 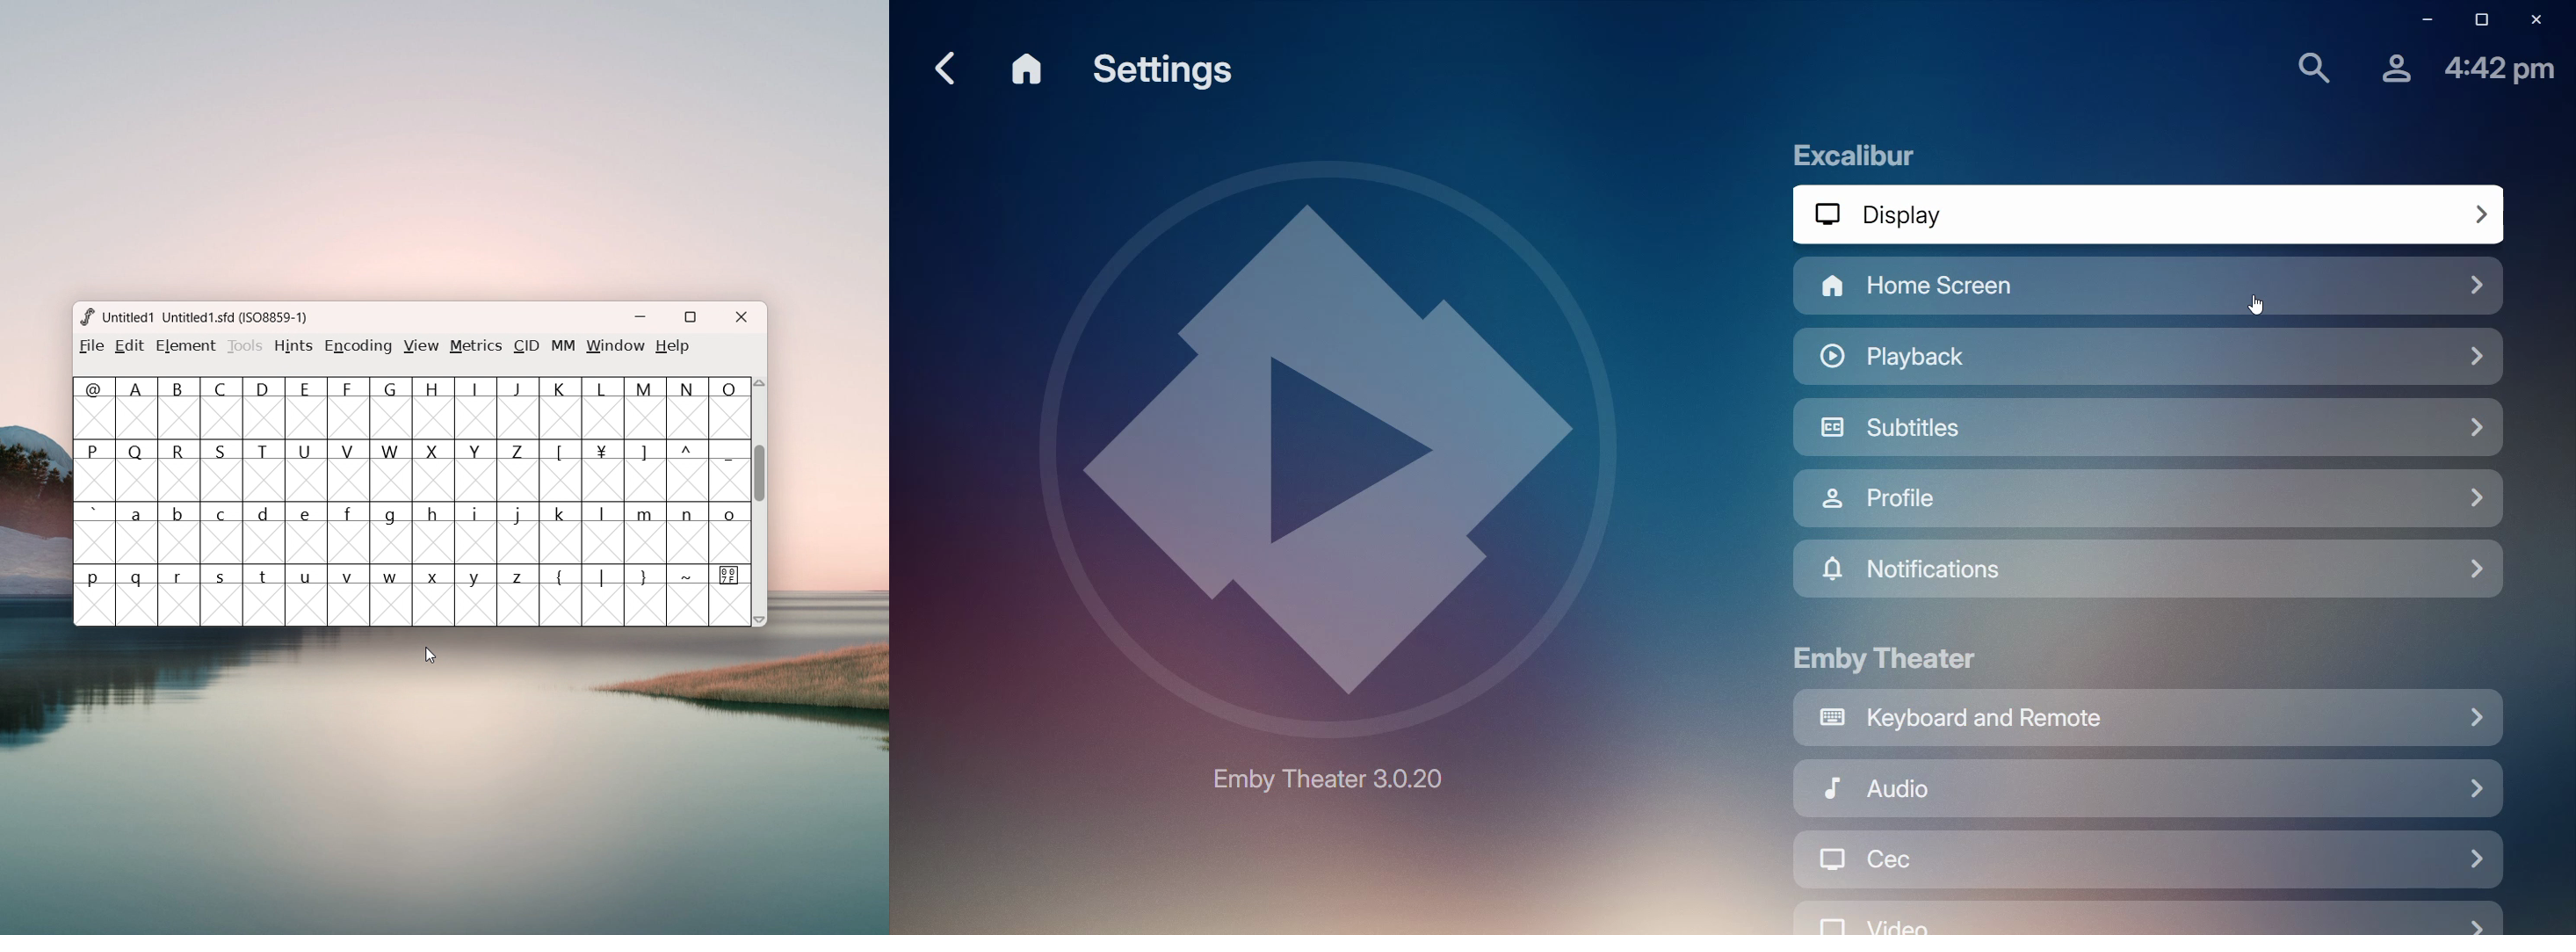 What do you see at coordinates (359, 346) in the screenshot?
I see `encoding` at bounding box center [359, 346].